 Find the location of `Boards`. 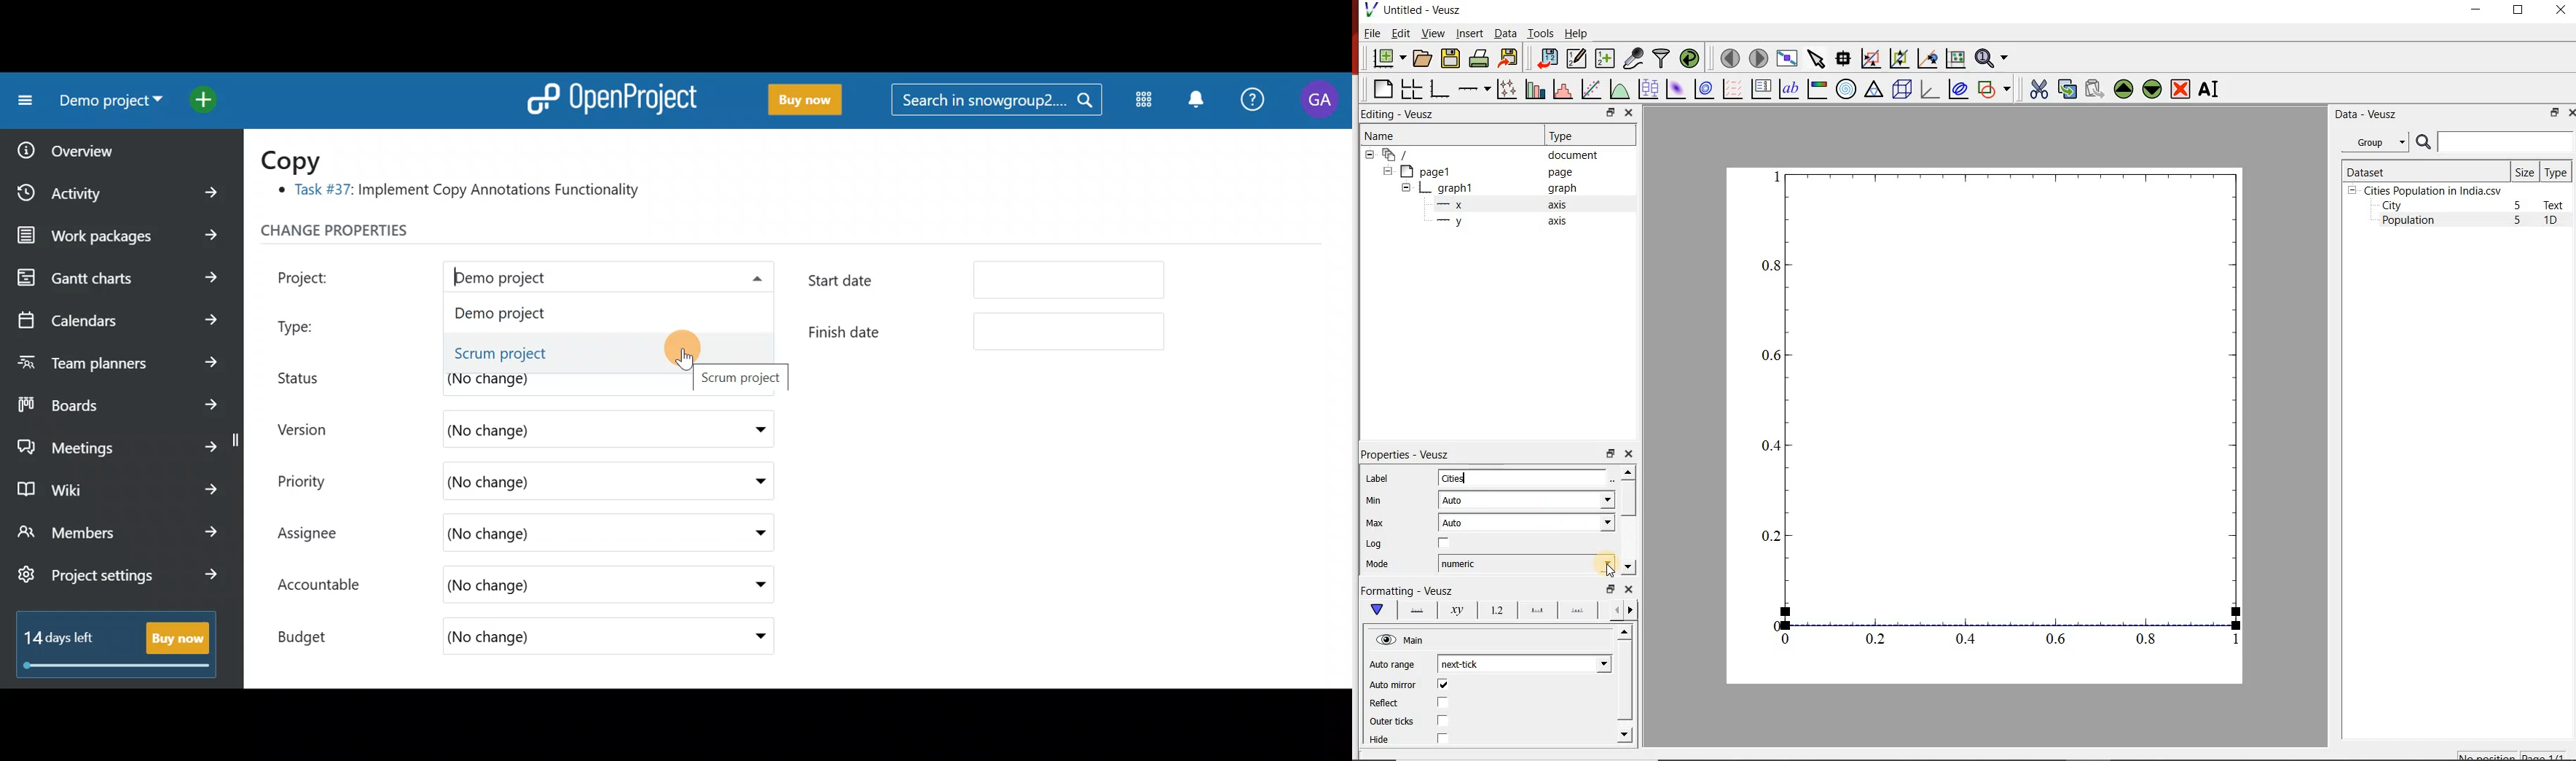

Boards is located at coordinates (119, 400).